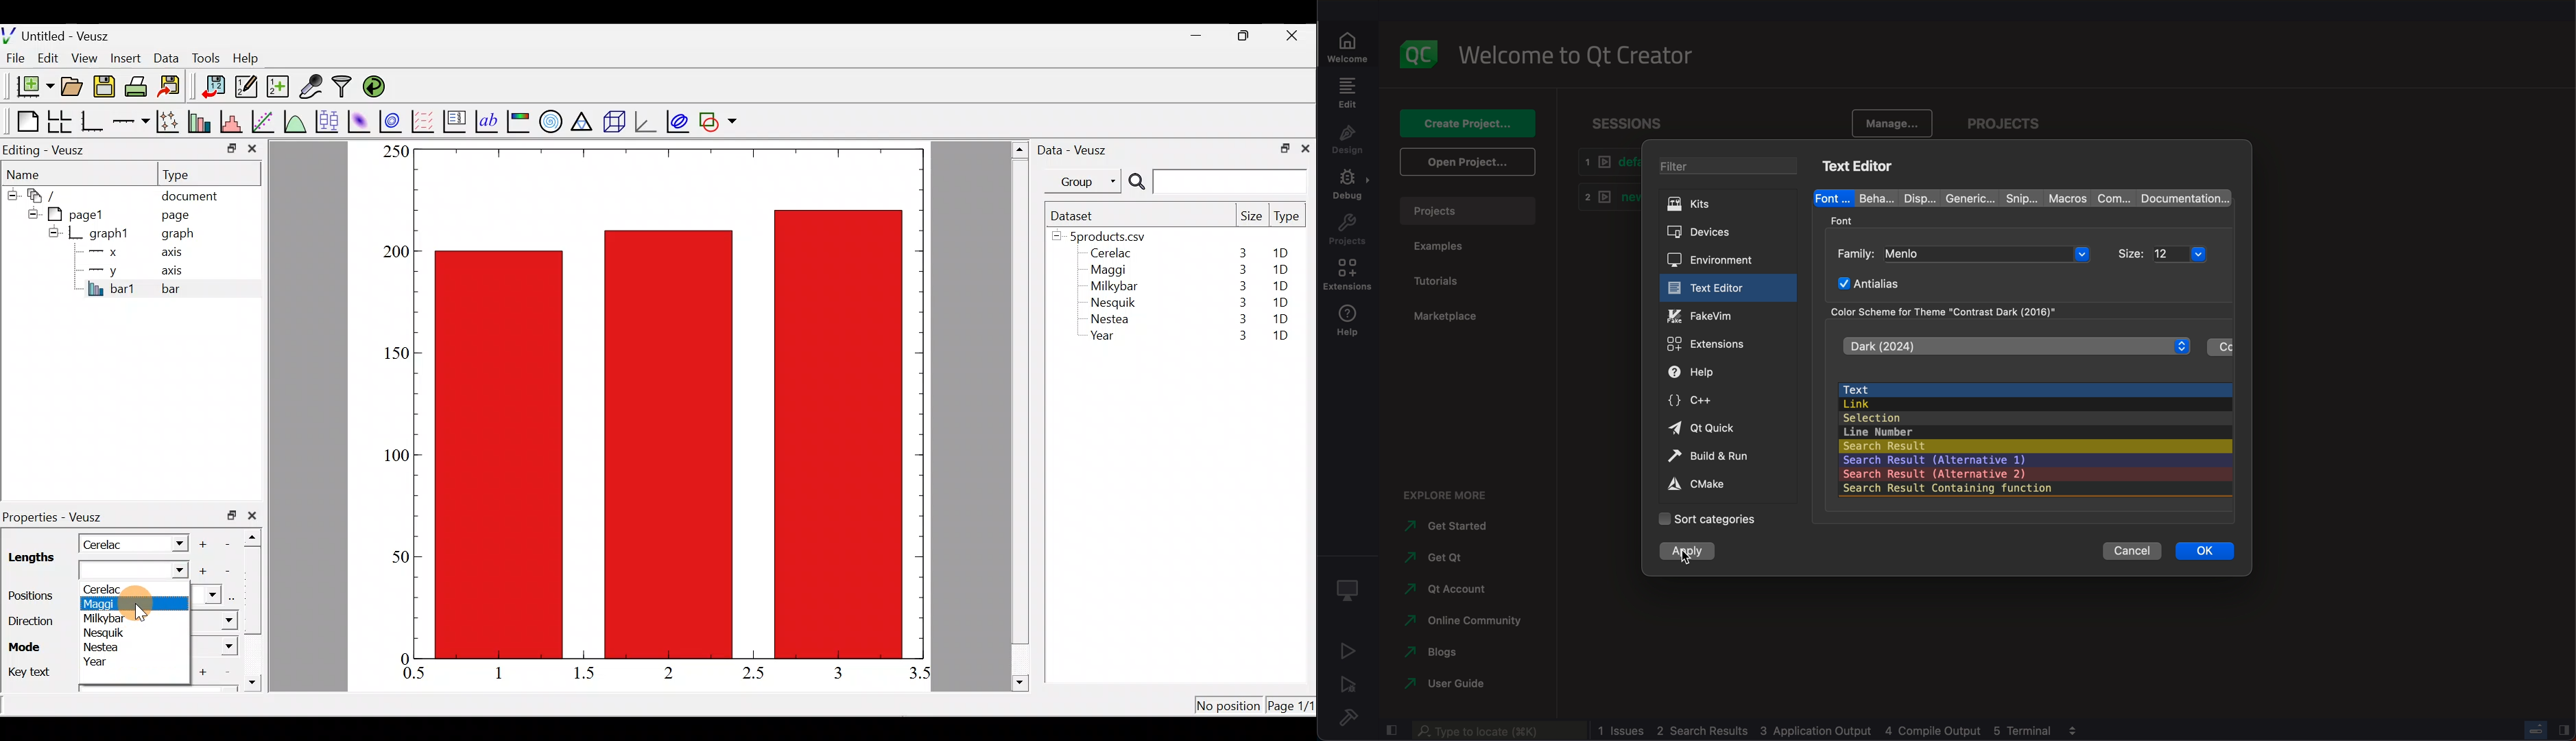 Image resolution: width=2576 pixels, height=756 pixels. What do you see at coordinates (73, 88) in the screenshot?
I see `Open a document` at bounding box center [73, 88].